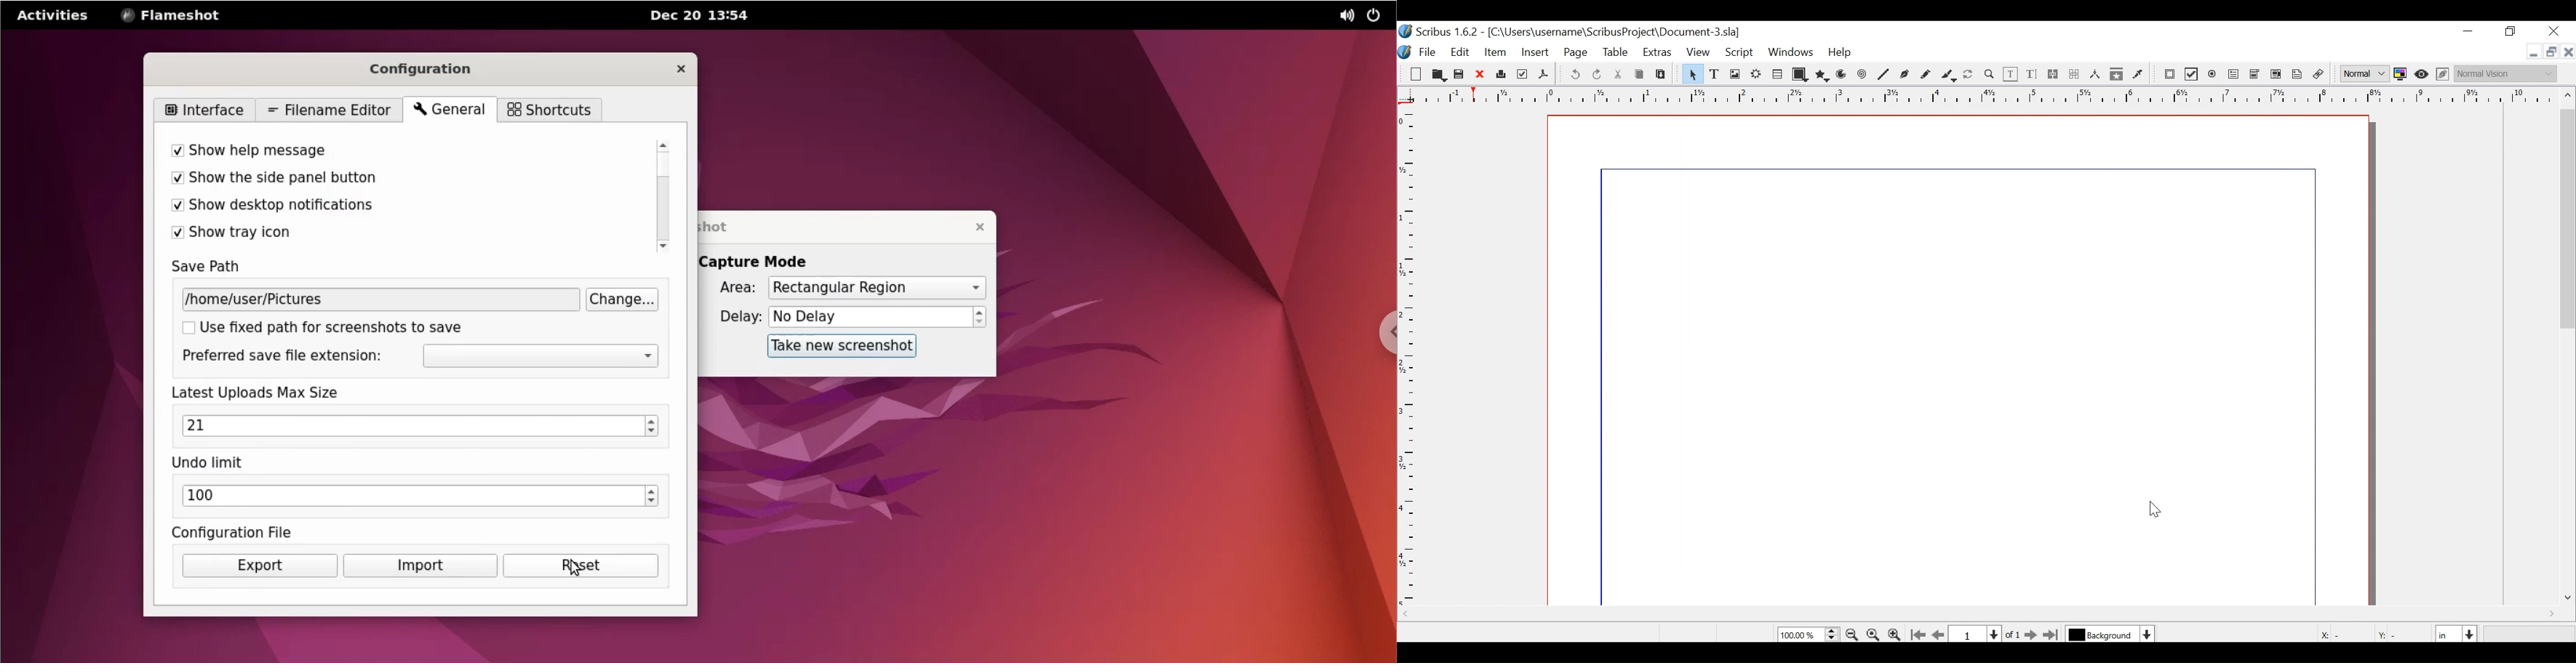 The height and width of the screenshot is (672, 2576). Describe the element at coordinates (1576, 75) in the screenshot. I see `Undo ` at that location.